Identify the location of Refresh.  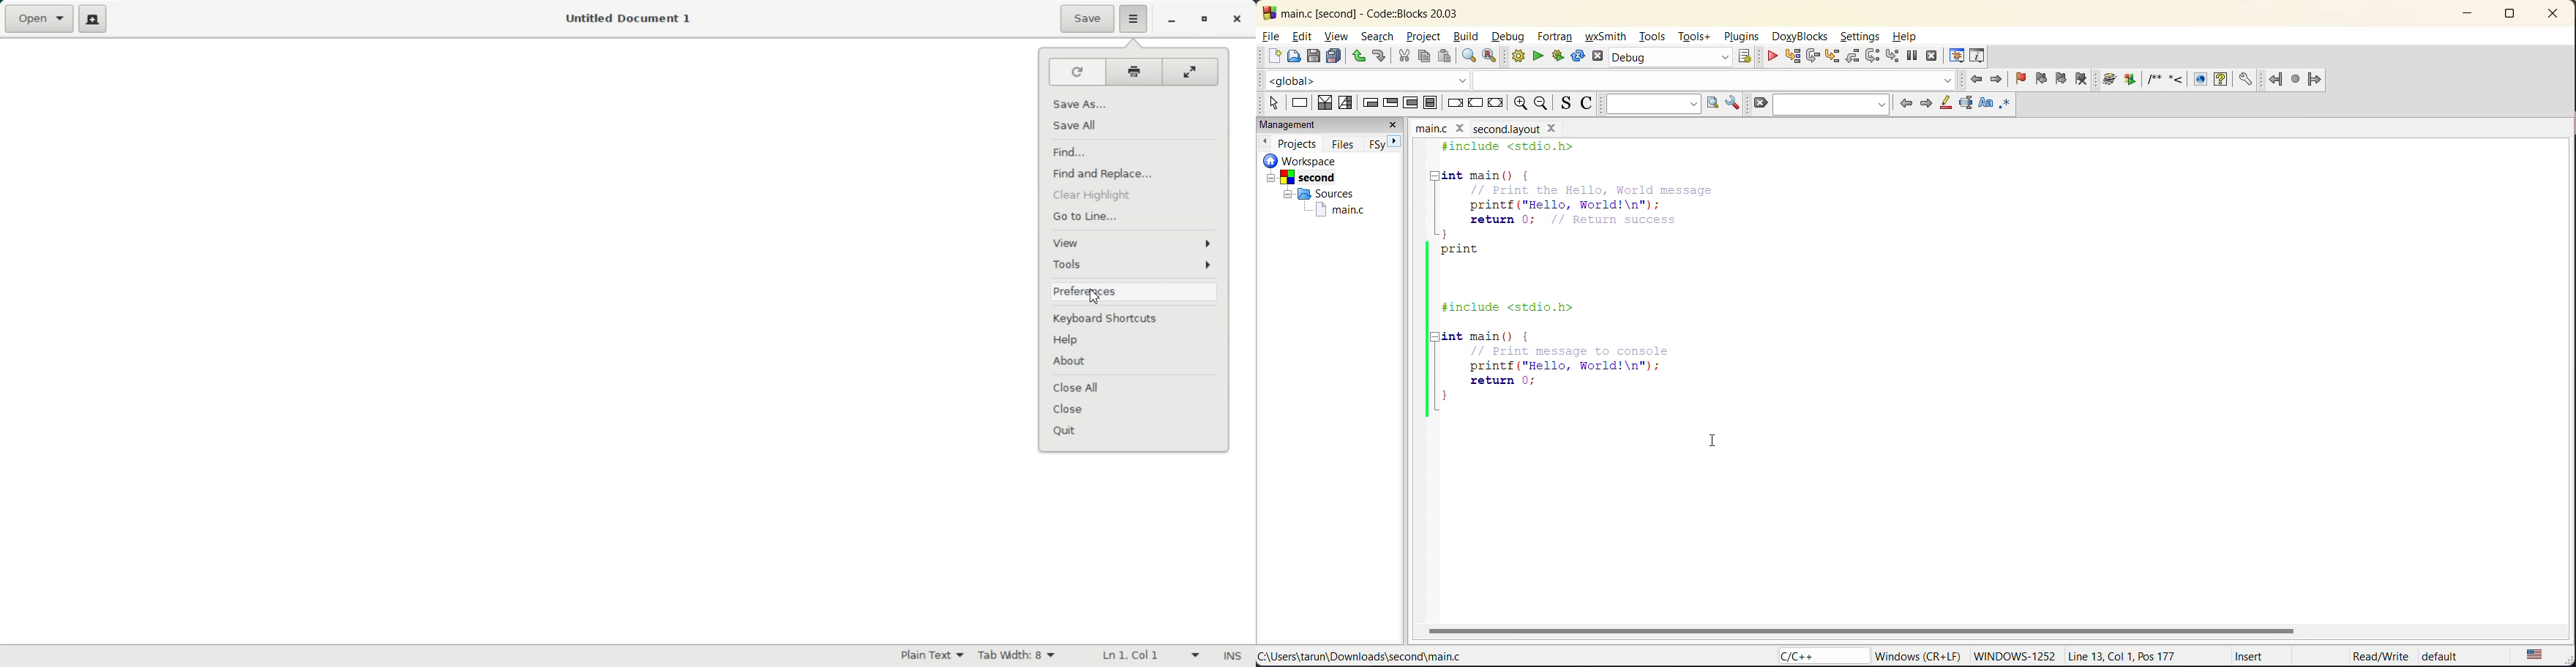
(1076, 73).